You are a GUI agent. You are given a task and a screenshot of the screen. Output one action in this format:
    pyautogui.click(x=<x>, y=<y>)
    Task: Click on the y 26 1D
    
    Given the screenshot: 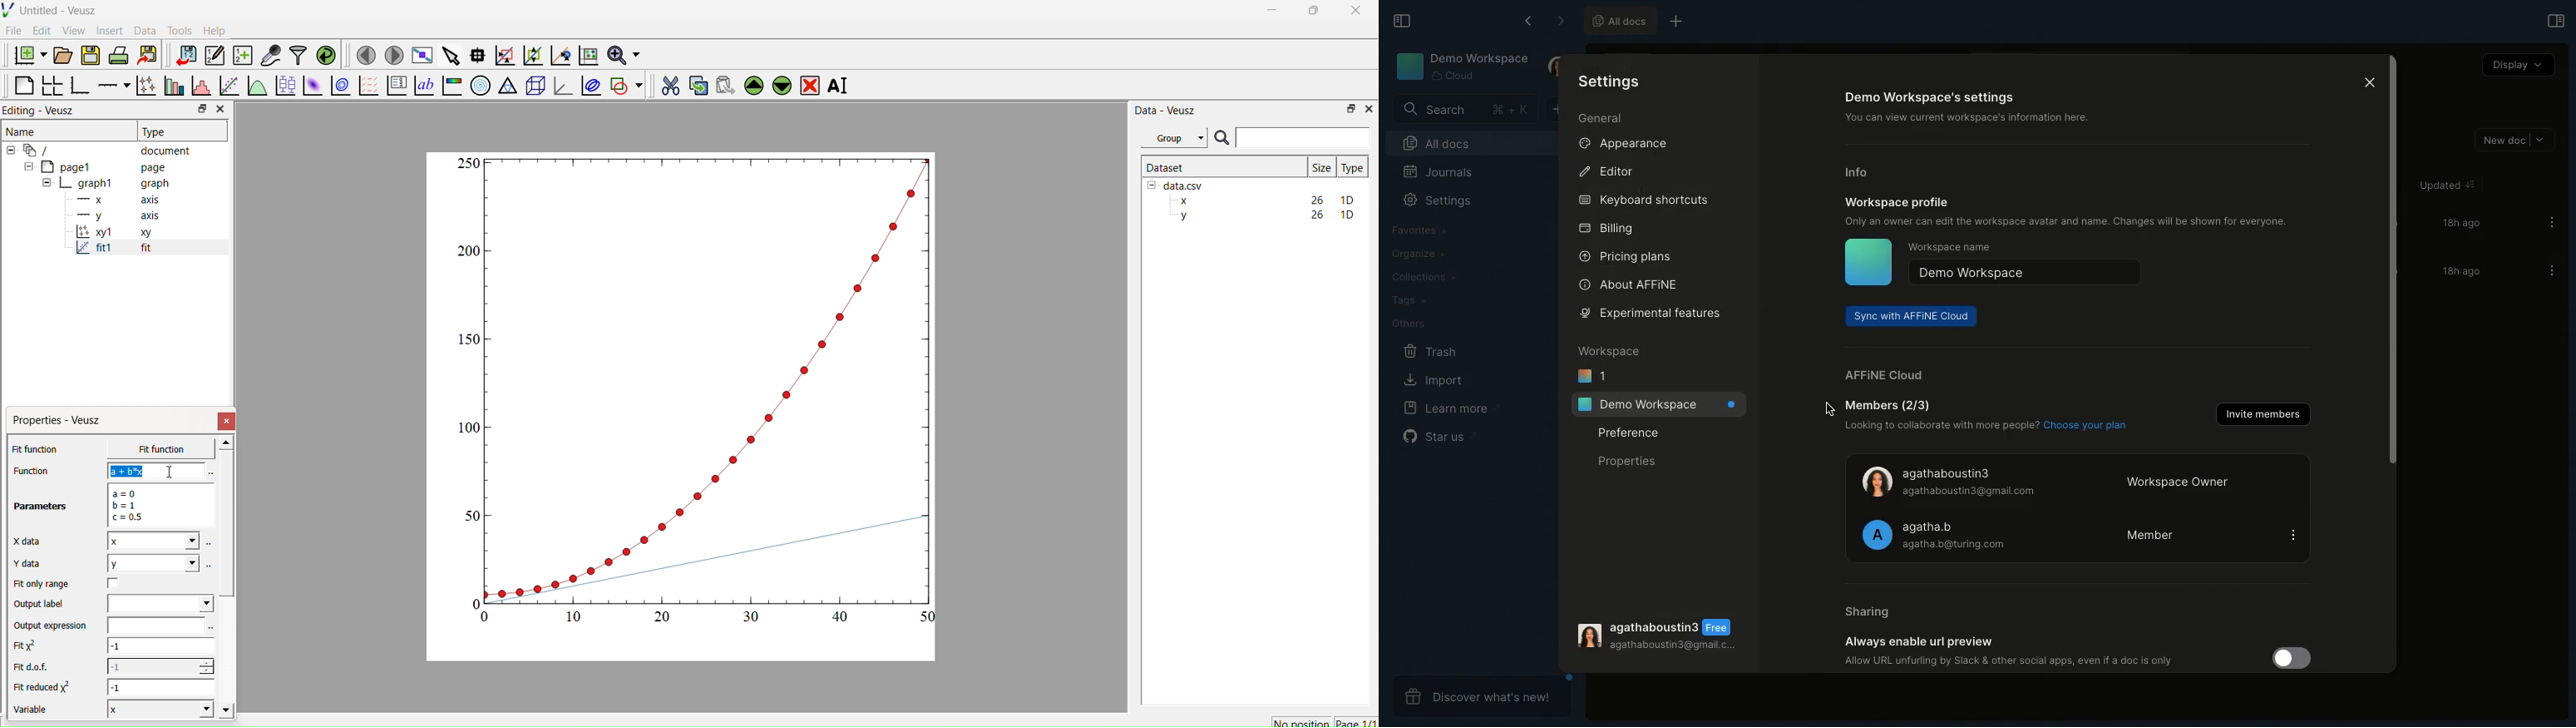 What is the action you would take?
    pyautogui.click(x=1263, y=215)
    